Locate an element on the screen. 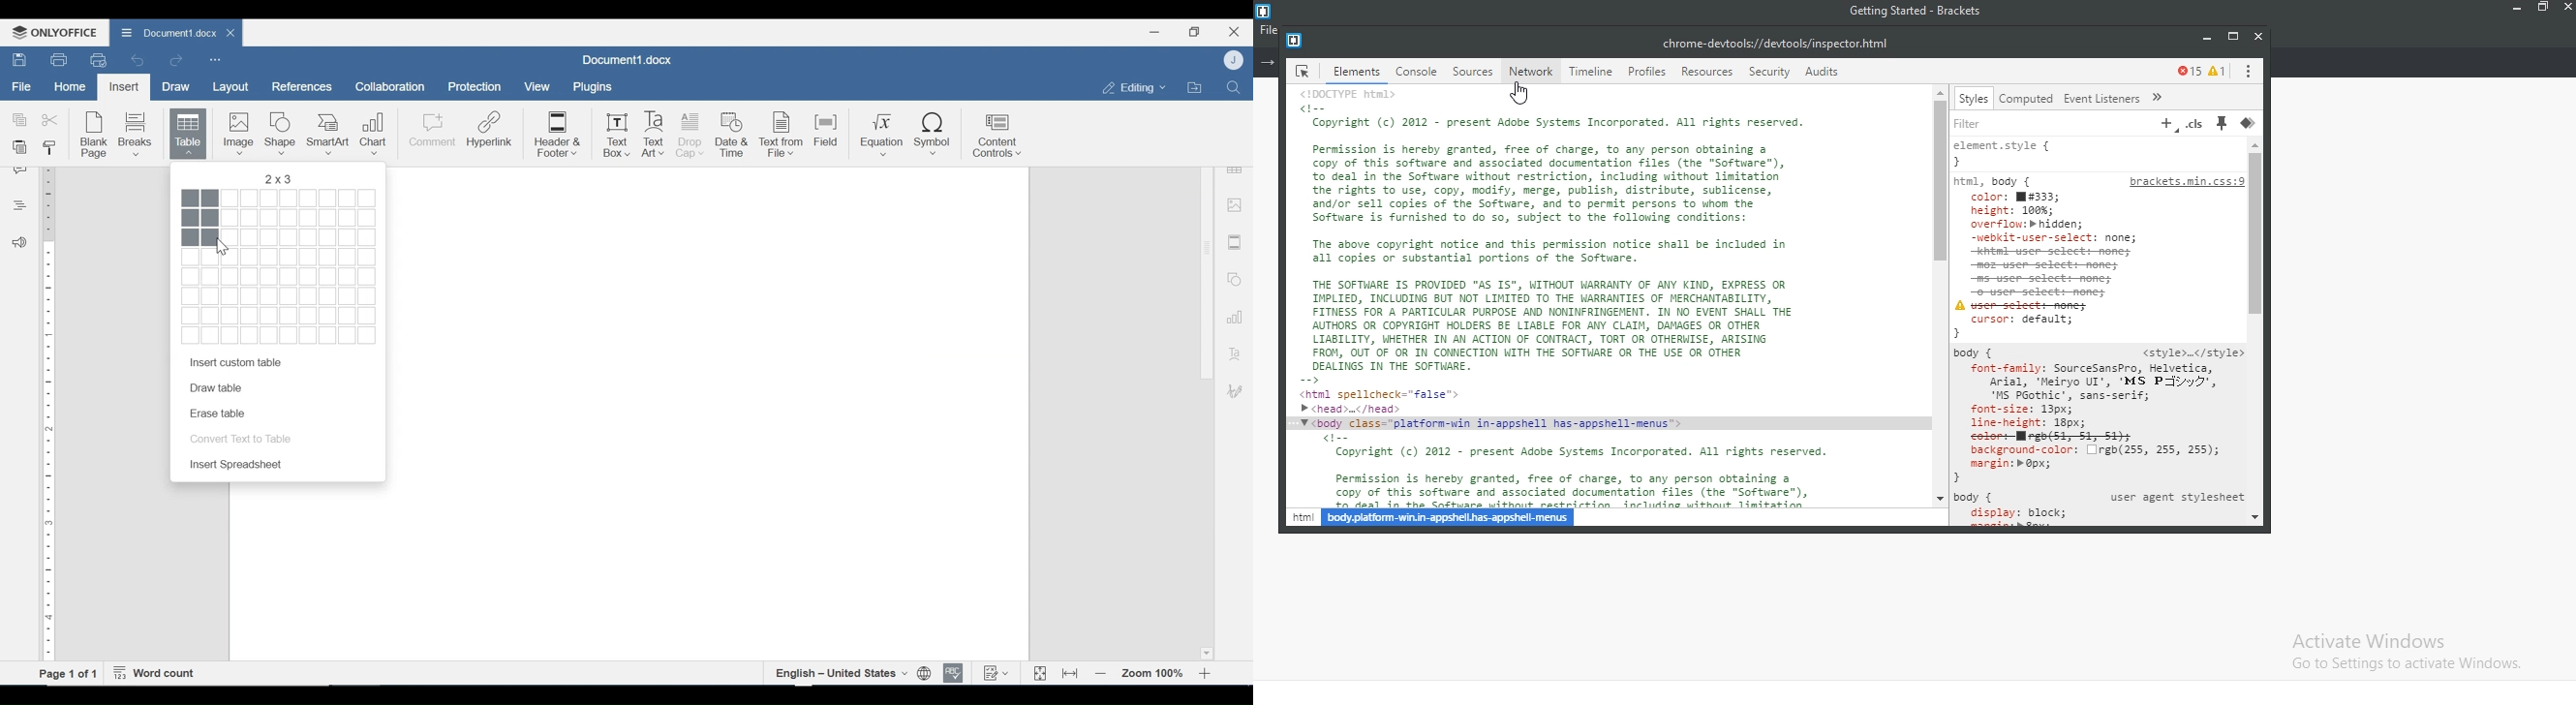  filter code is located at coordinates (2097, 330).